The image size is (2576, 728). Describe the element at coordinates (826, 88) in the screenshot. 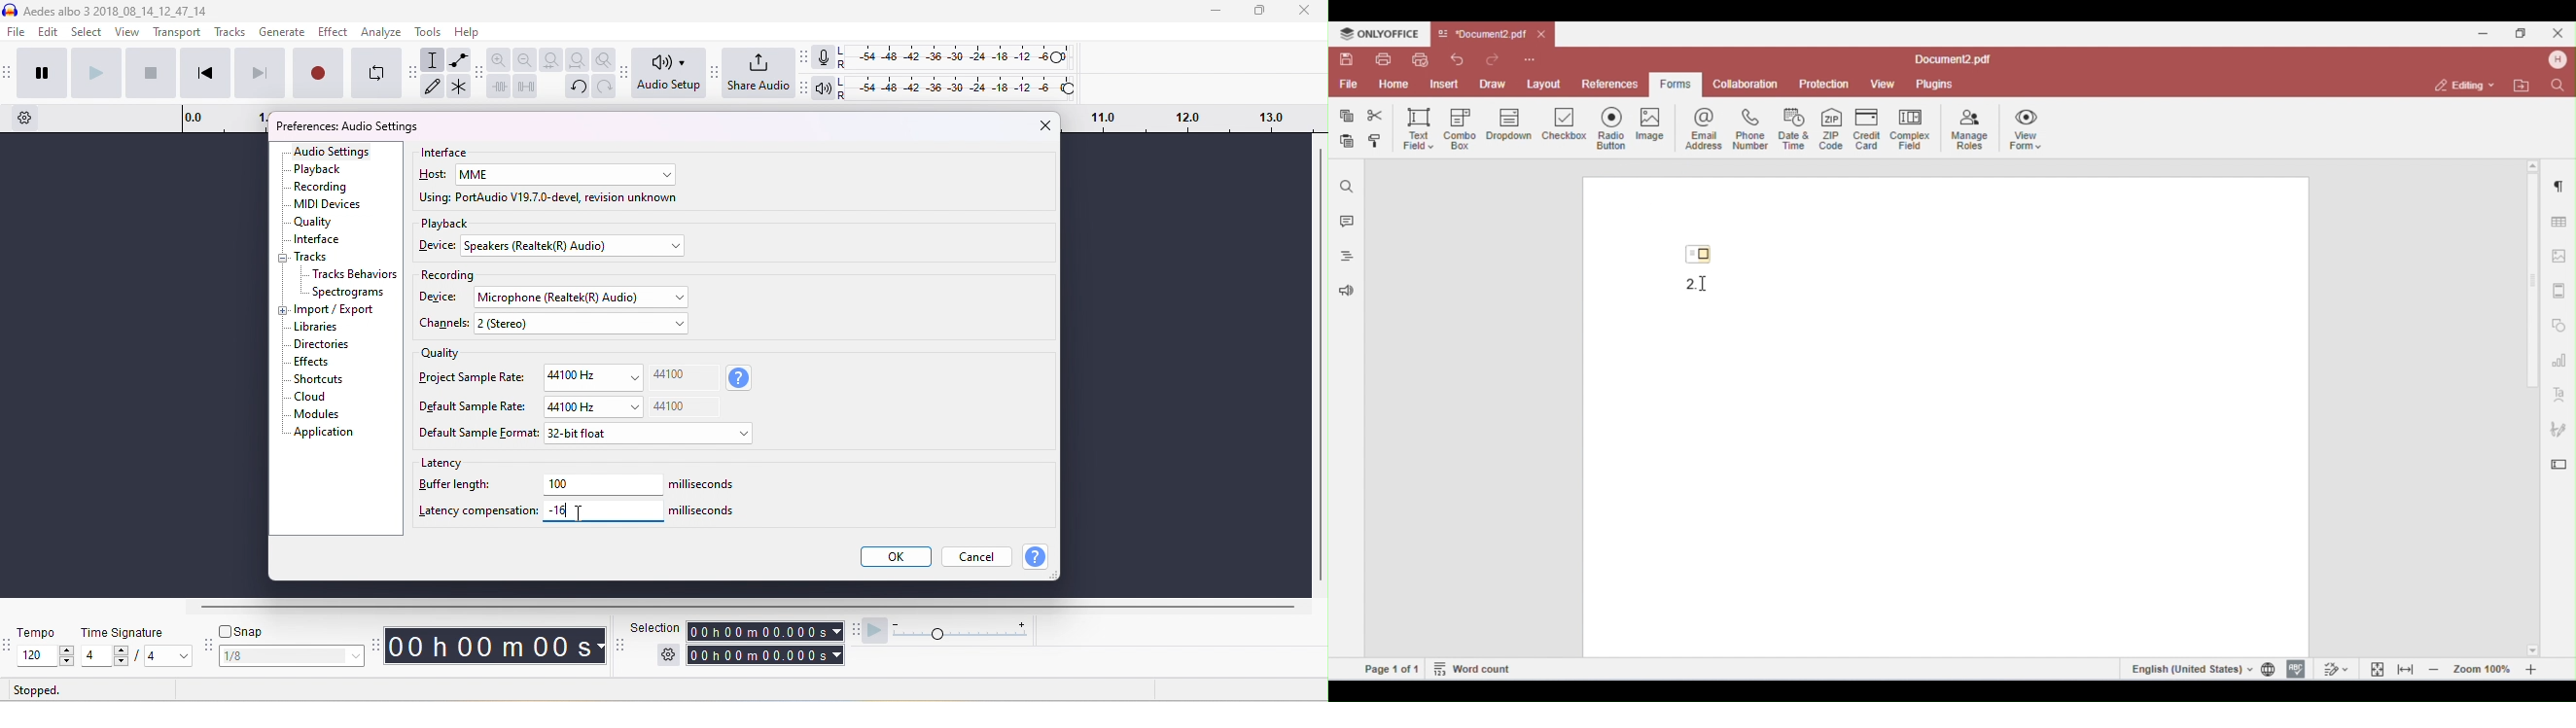

I see `playback meter` at that location.